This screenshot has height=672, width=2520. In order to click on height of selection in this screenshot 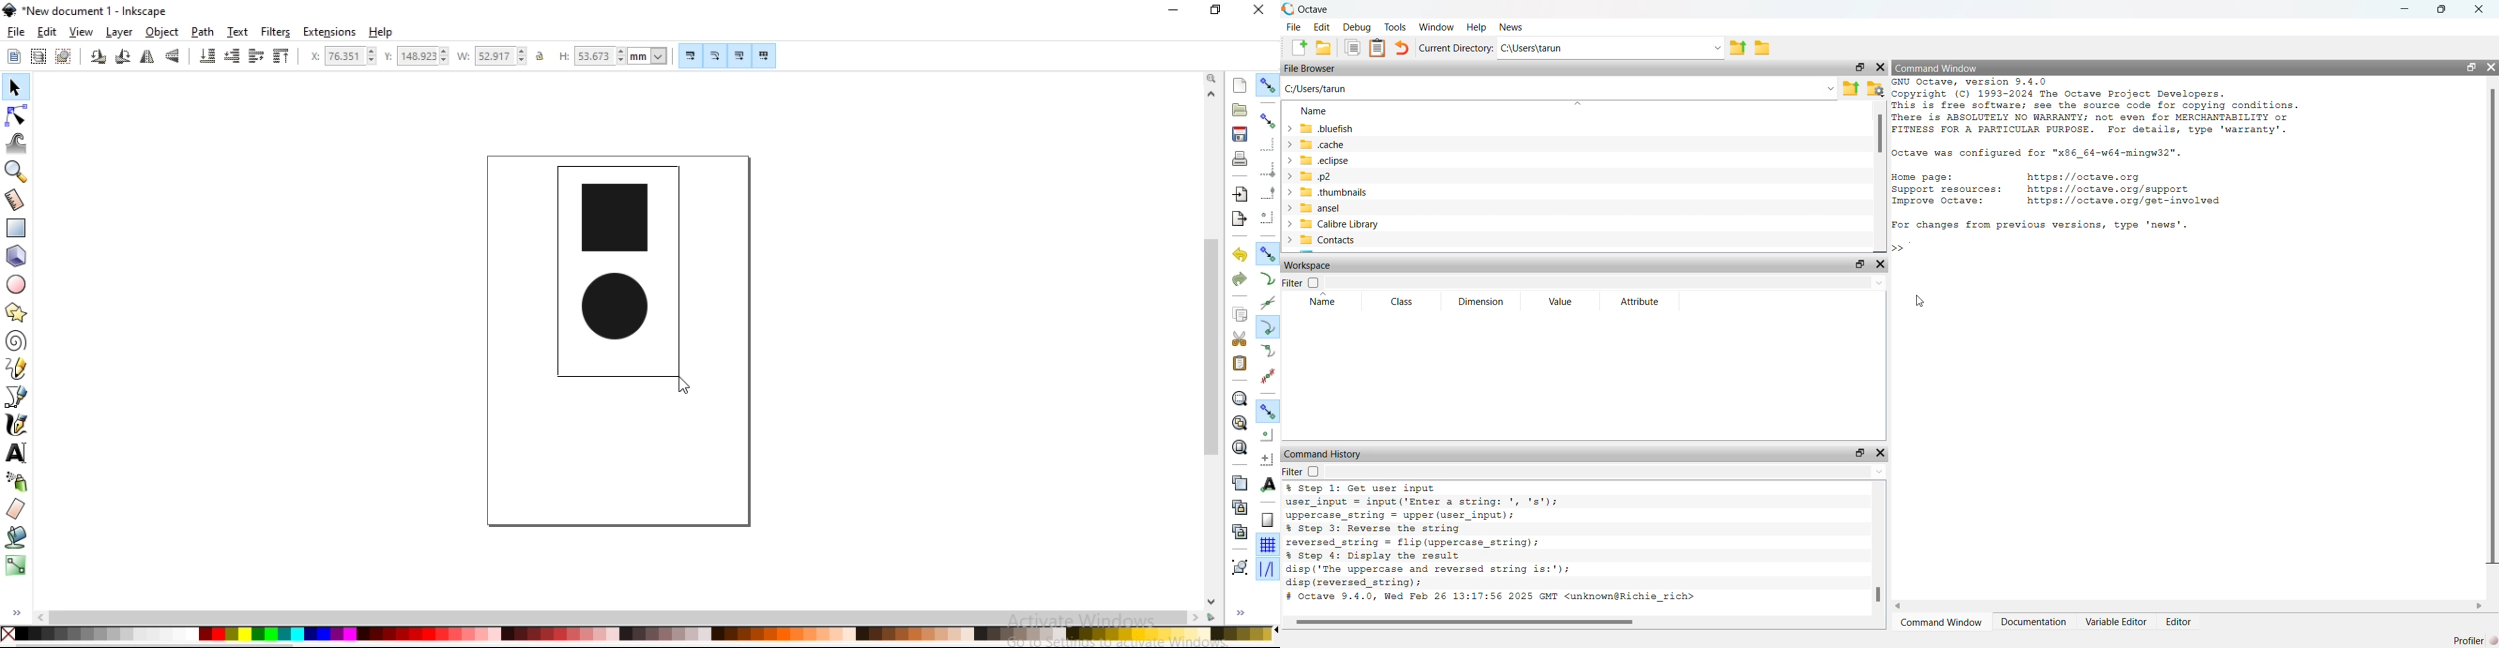, I will do `click(611, 54)`.